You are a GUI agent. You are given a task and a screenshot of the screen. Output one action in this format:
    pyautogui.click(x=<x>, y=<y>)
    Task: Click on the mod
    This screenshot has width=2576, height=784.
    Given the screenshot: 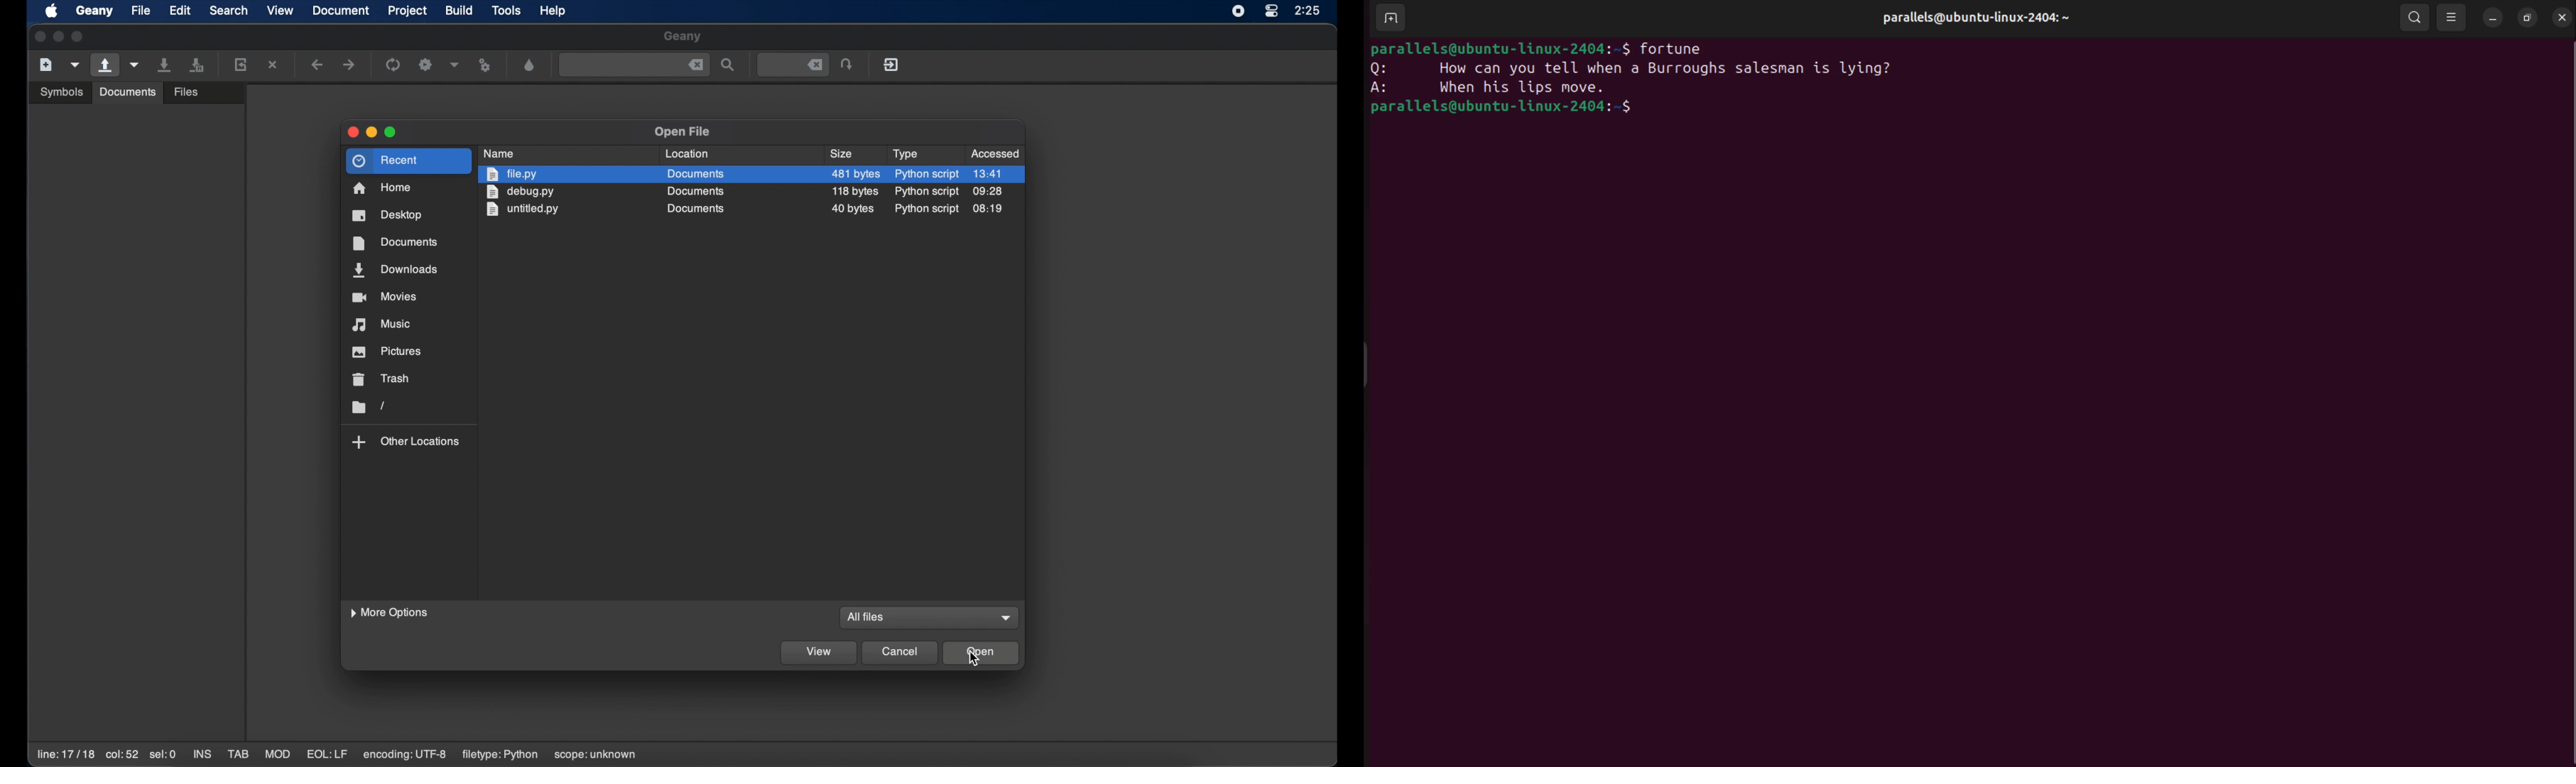 What is the action you would take?
    pyautogui.click(x=278, y=754)
    